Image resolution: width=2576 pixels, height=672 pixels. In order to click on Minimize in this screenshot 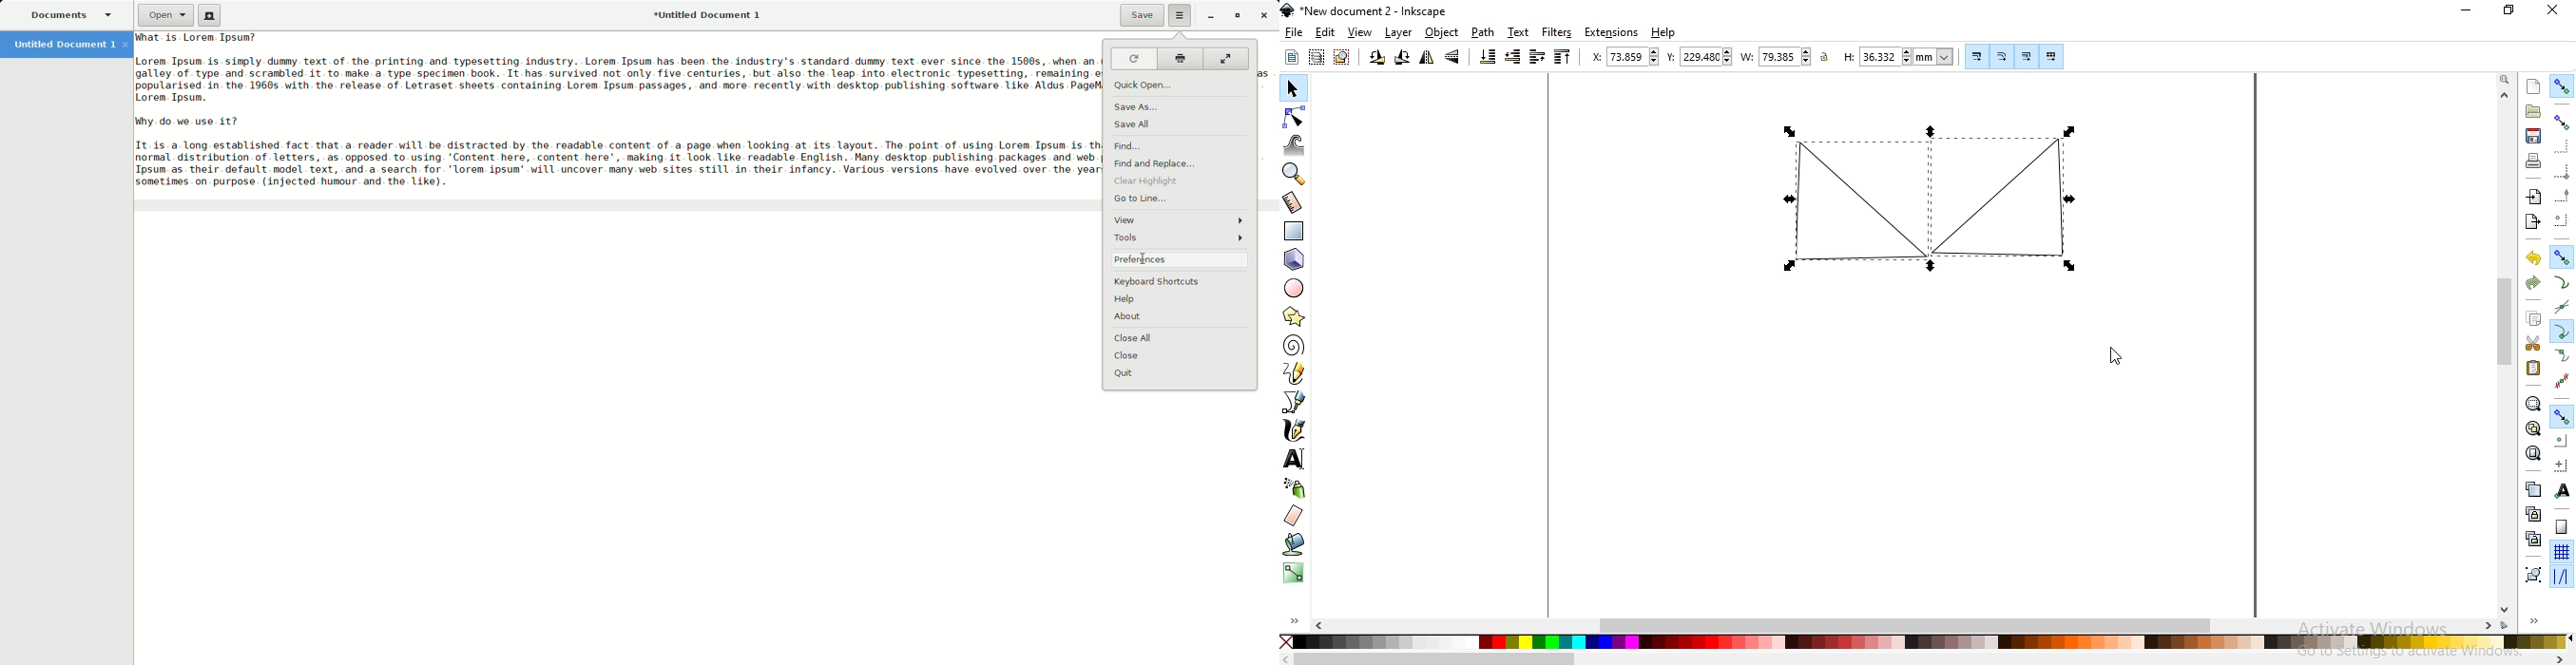, I will do `click(1207, 17)`.